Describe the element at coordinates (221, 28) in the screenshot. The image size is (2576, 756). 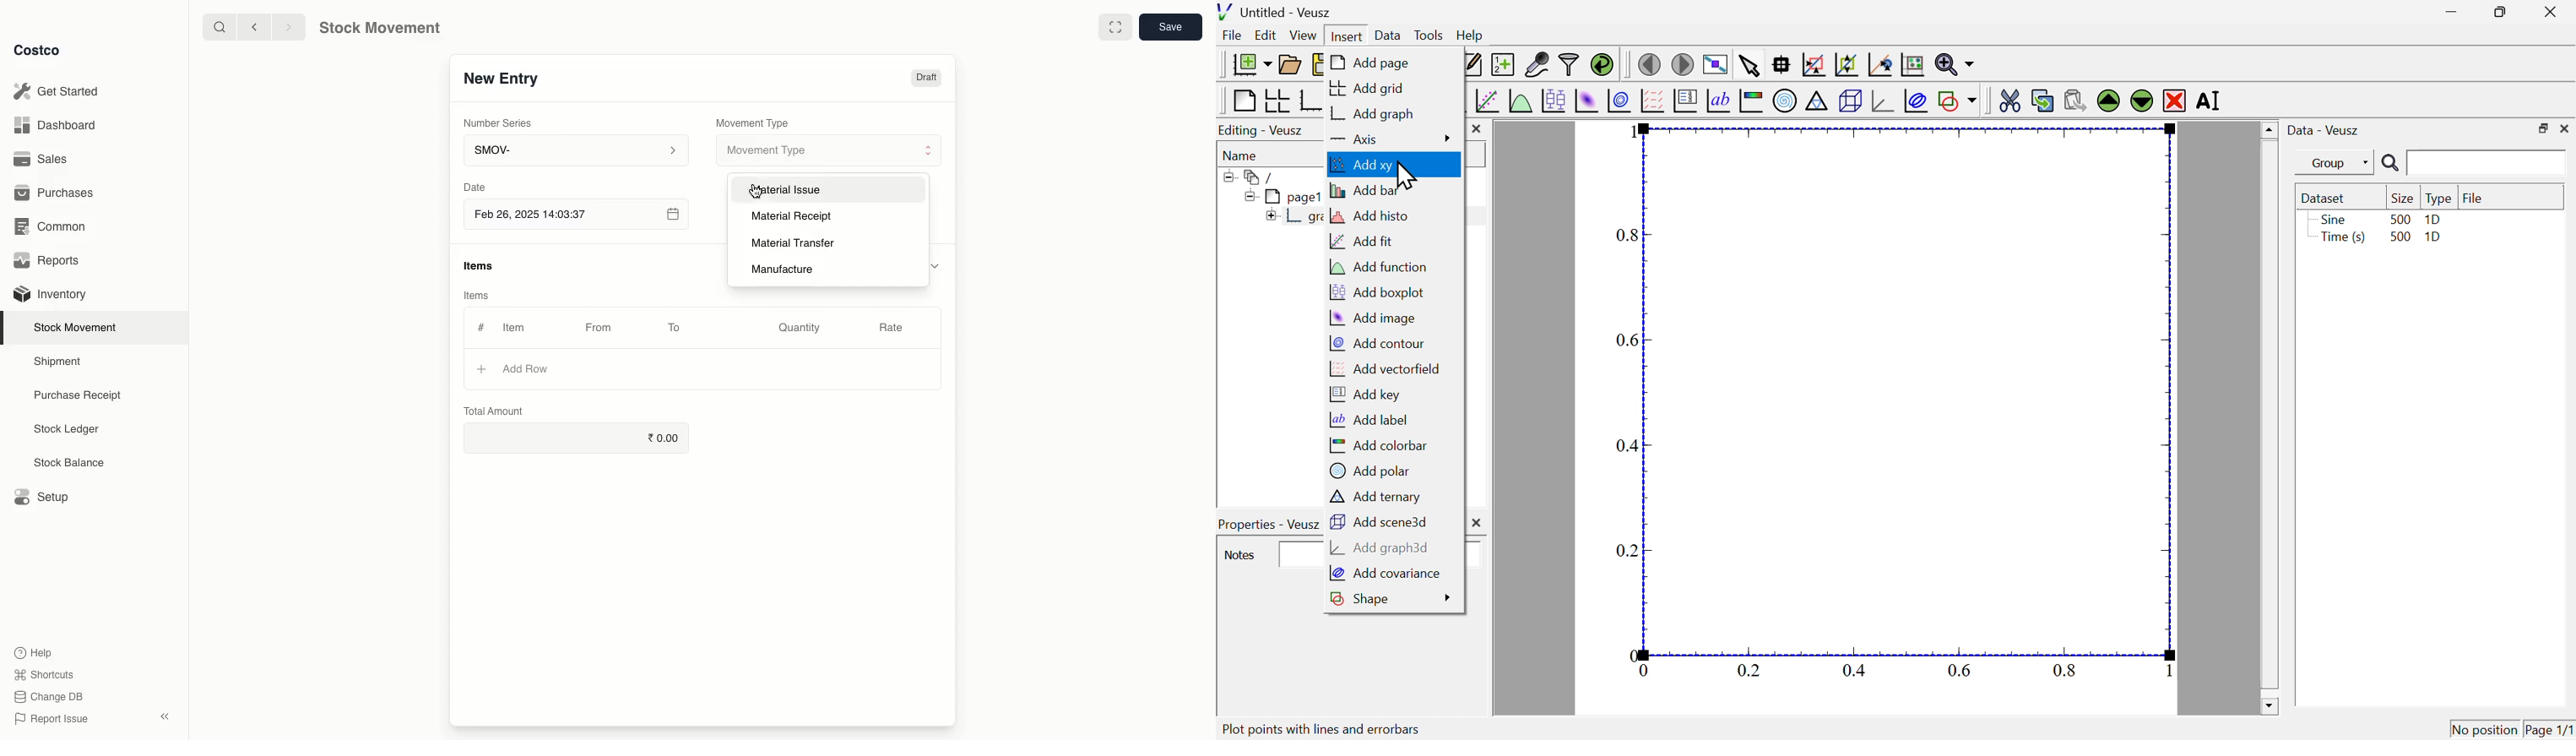
I see `search` at that location.